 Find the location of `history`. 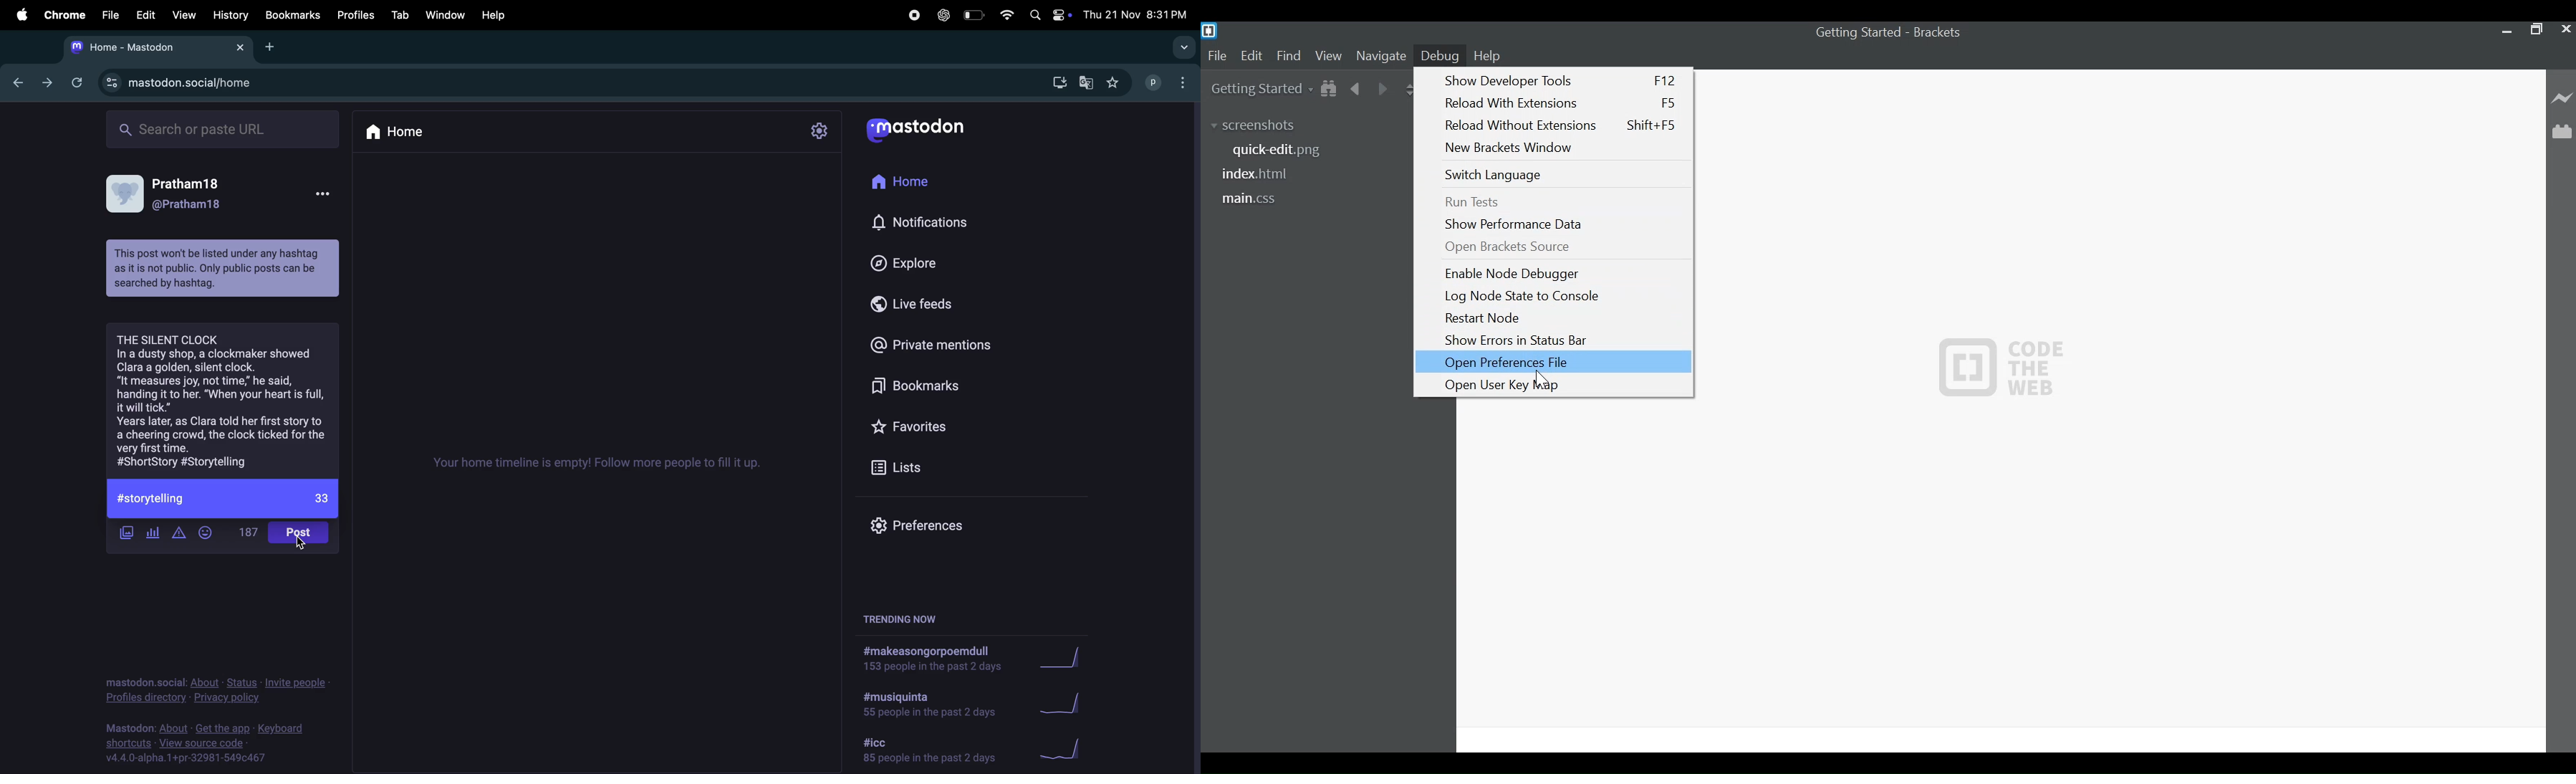

history is located at coordinates (228, 14).